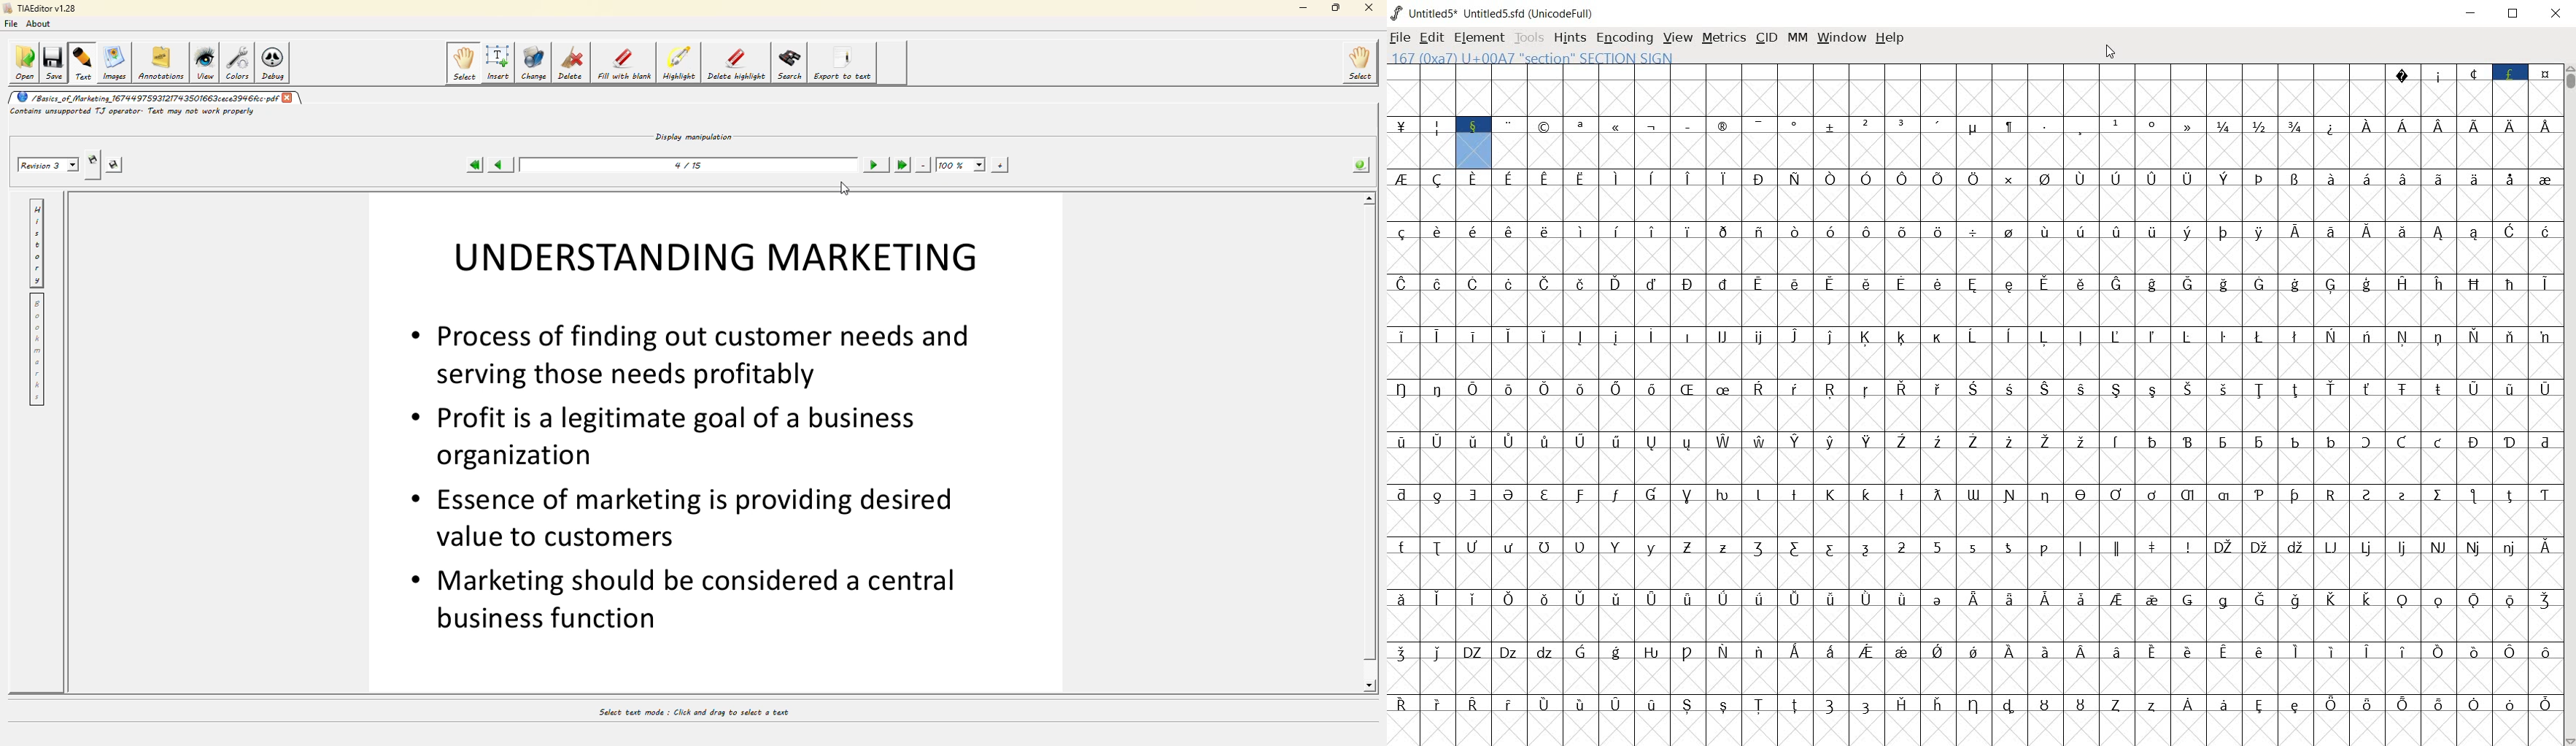  Describe the element at coordinates (1676, 36) in the screenshot. I see `view` at that location.